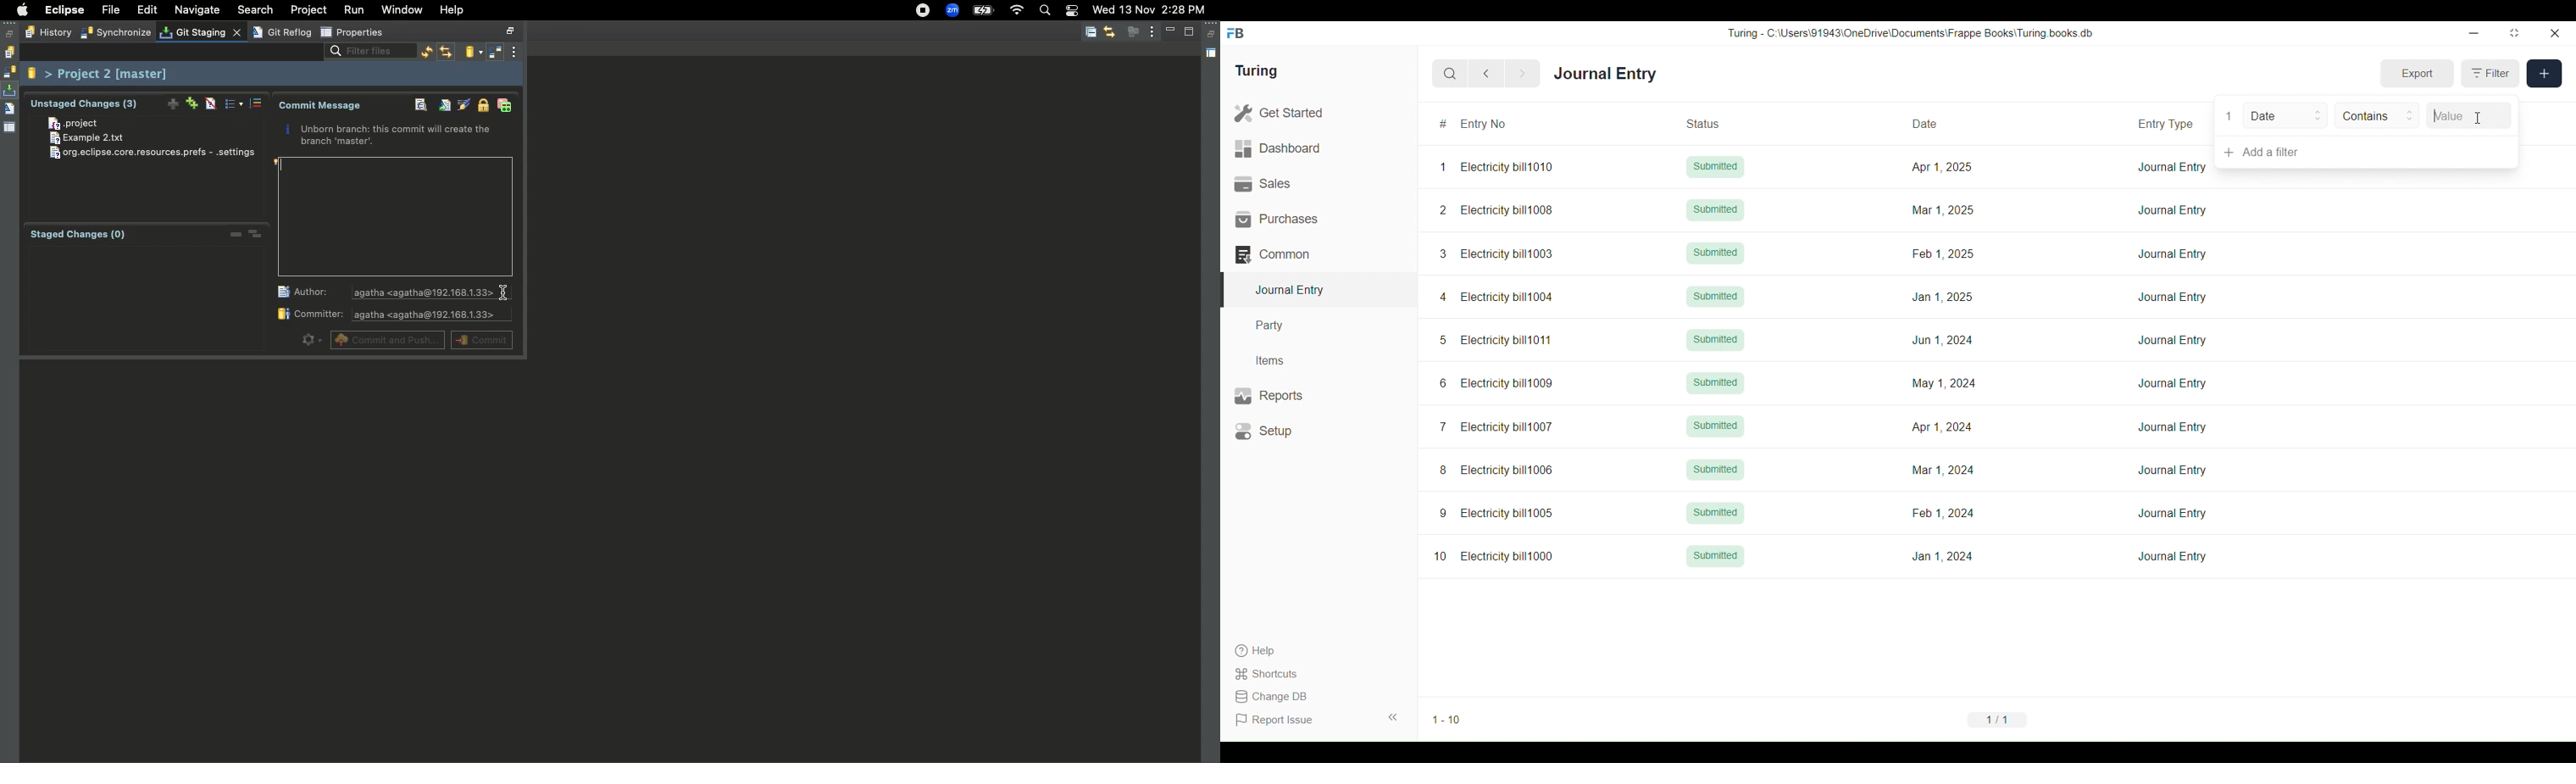 This screenshot has height=784, width=2576. I want to click on Submitted, so click(1715, 297).